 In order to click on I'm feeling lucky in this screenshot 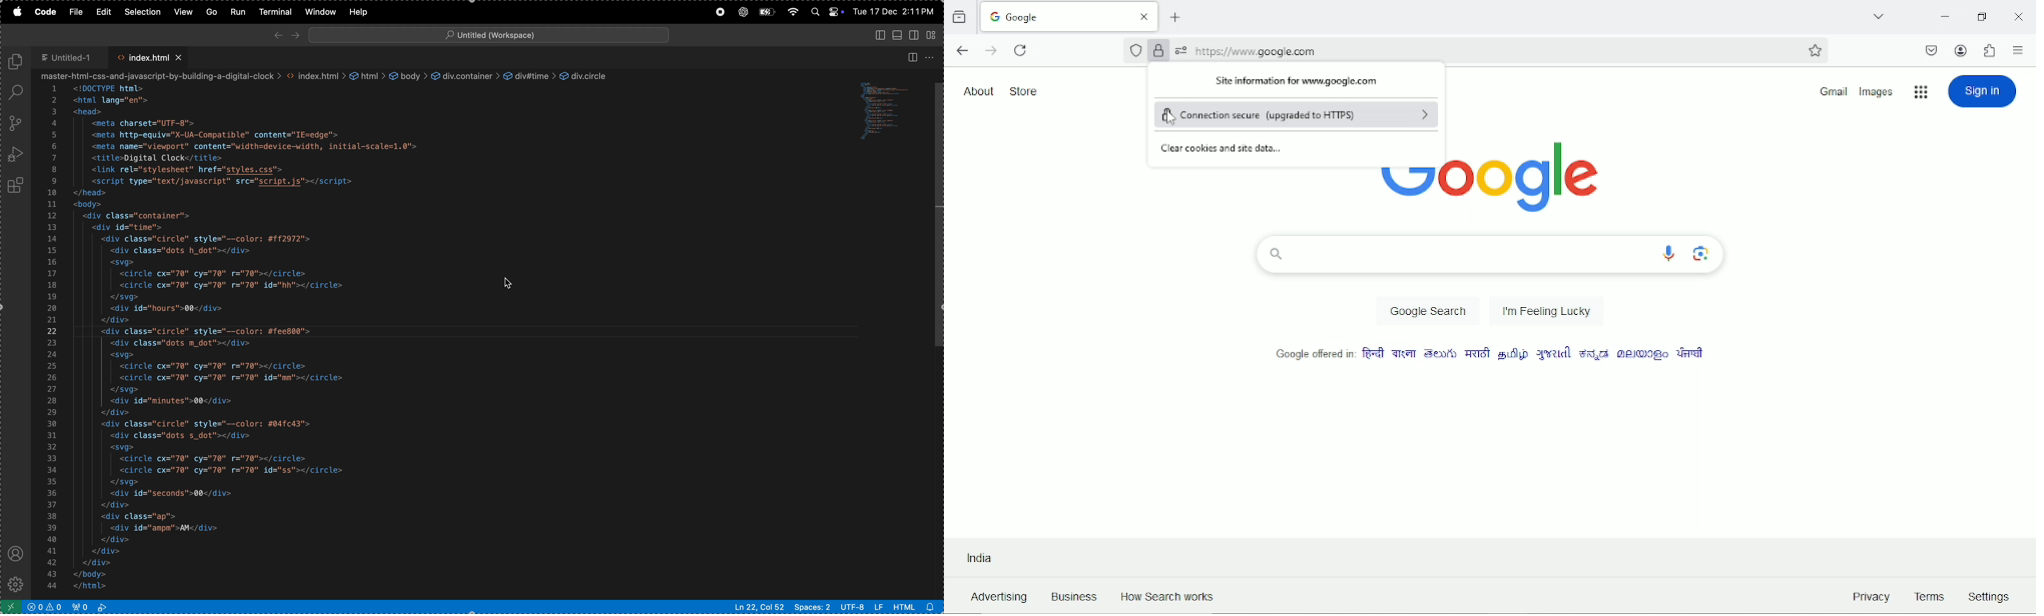, I will do `click(1547, 311)`.